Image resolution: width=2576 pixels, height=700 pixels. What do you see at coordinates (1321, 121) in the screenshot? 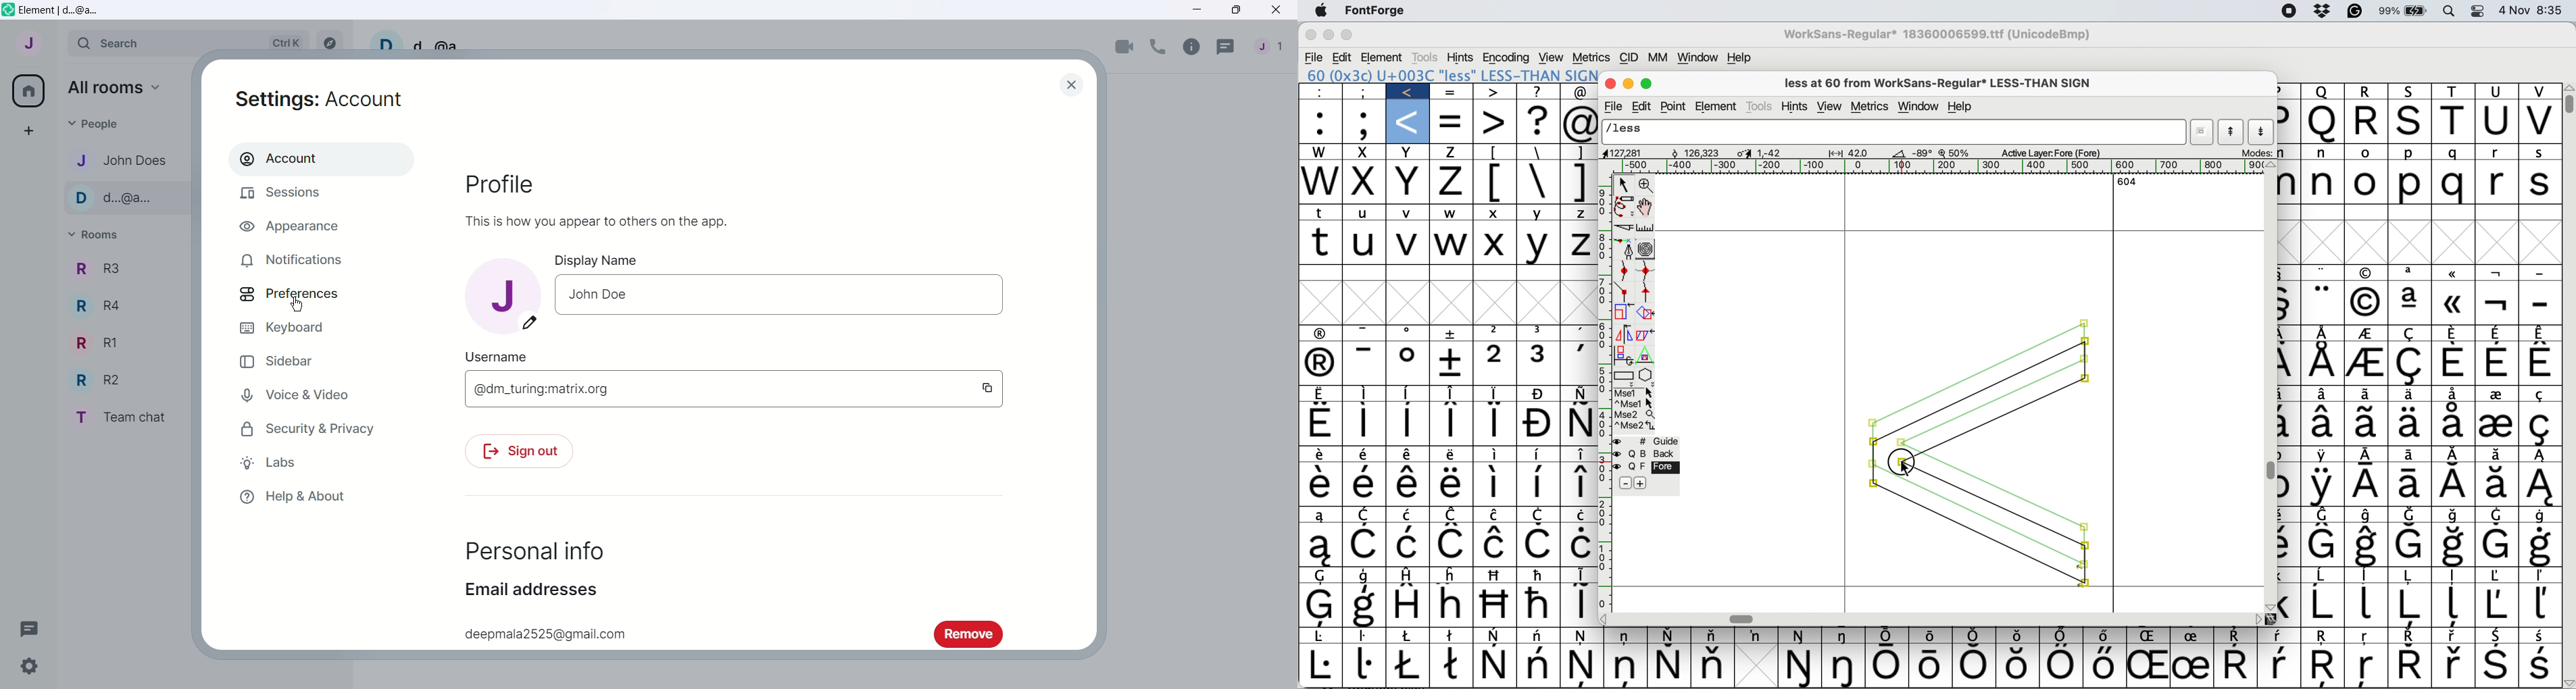
I see `:` at bounding box center [1321, 121].